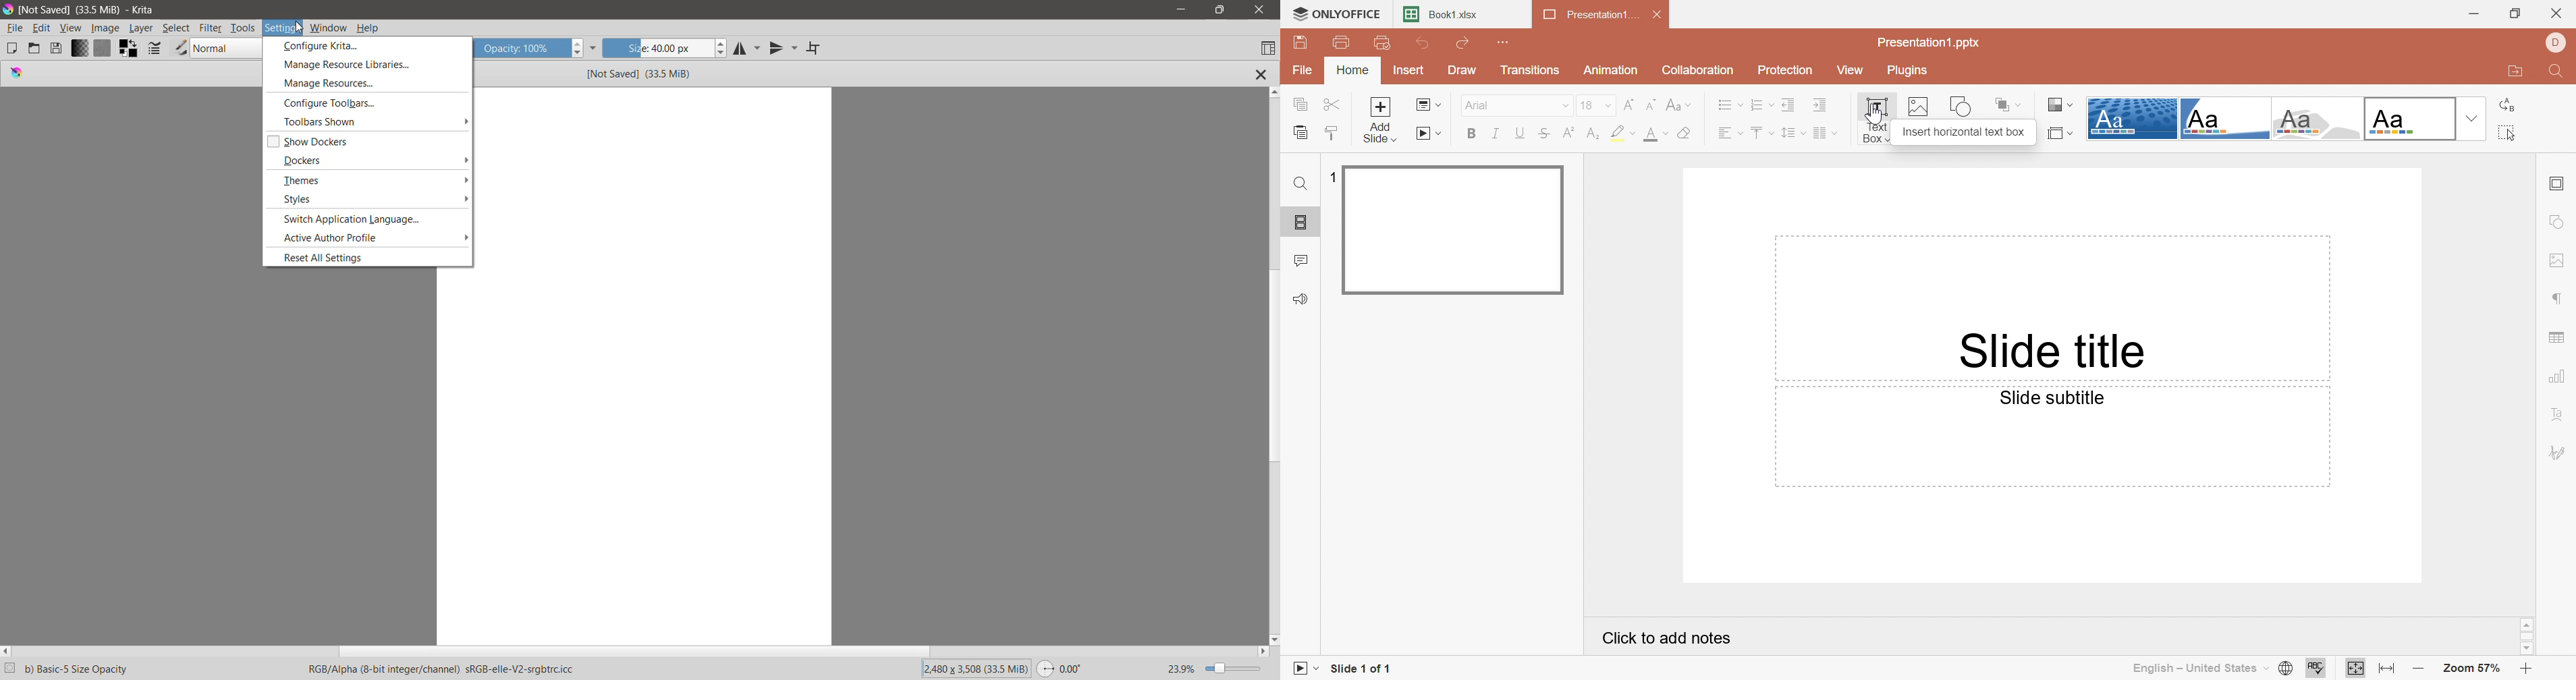  What do you see at coordinates (329, 47) in the screenshot?
I see `Configure Krita` at bounding box center [329, 47].